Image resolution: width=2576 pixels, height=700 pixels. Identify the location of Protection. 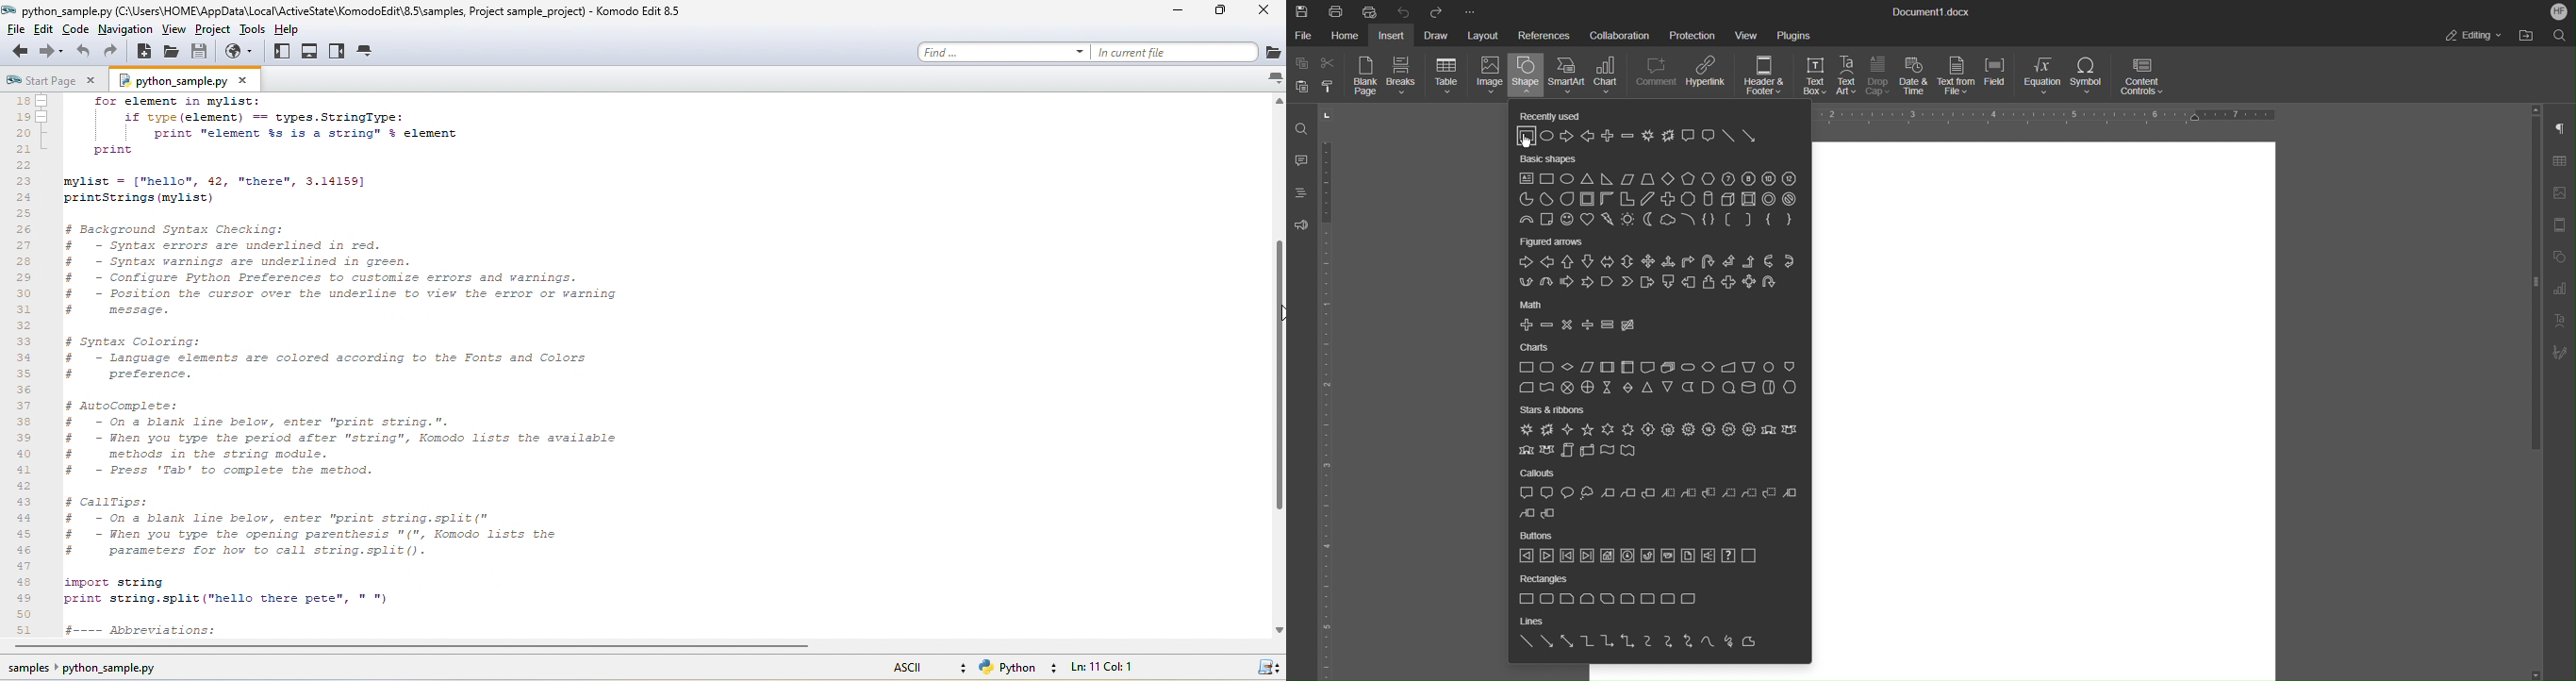
(1694, 34).